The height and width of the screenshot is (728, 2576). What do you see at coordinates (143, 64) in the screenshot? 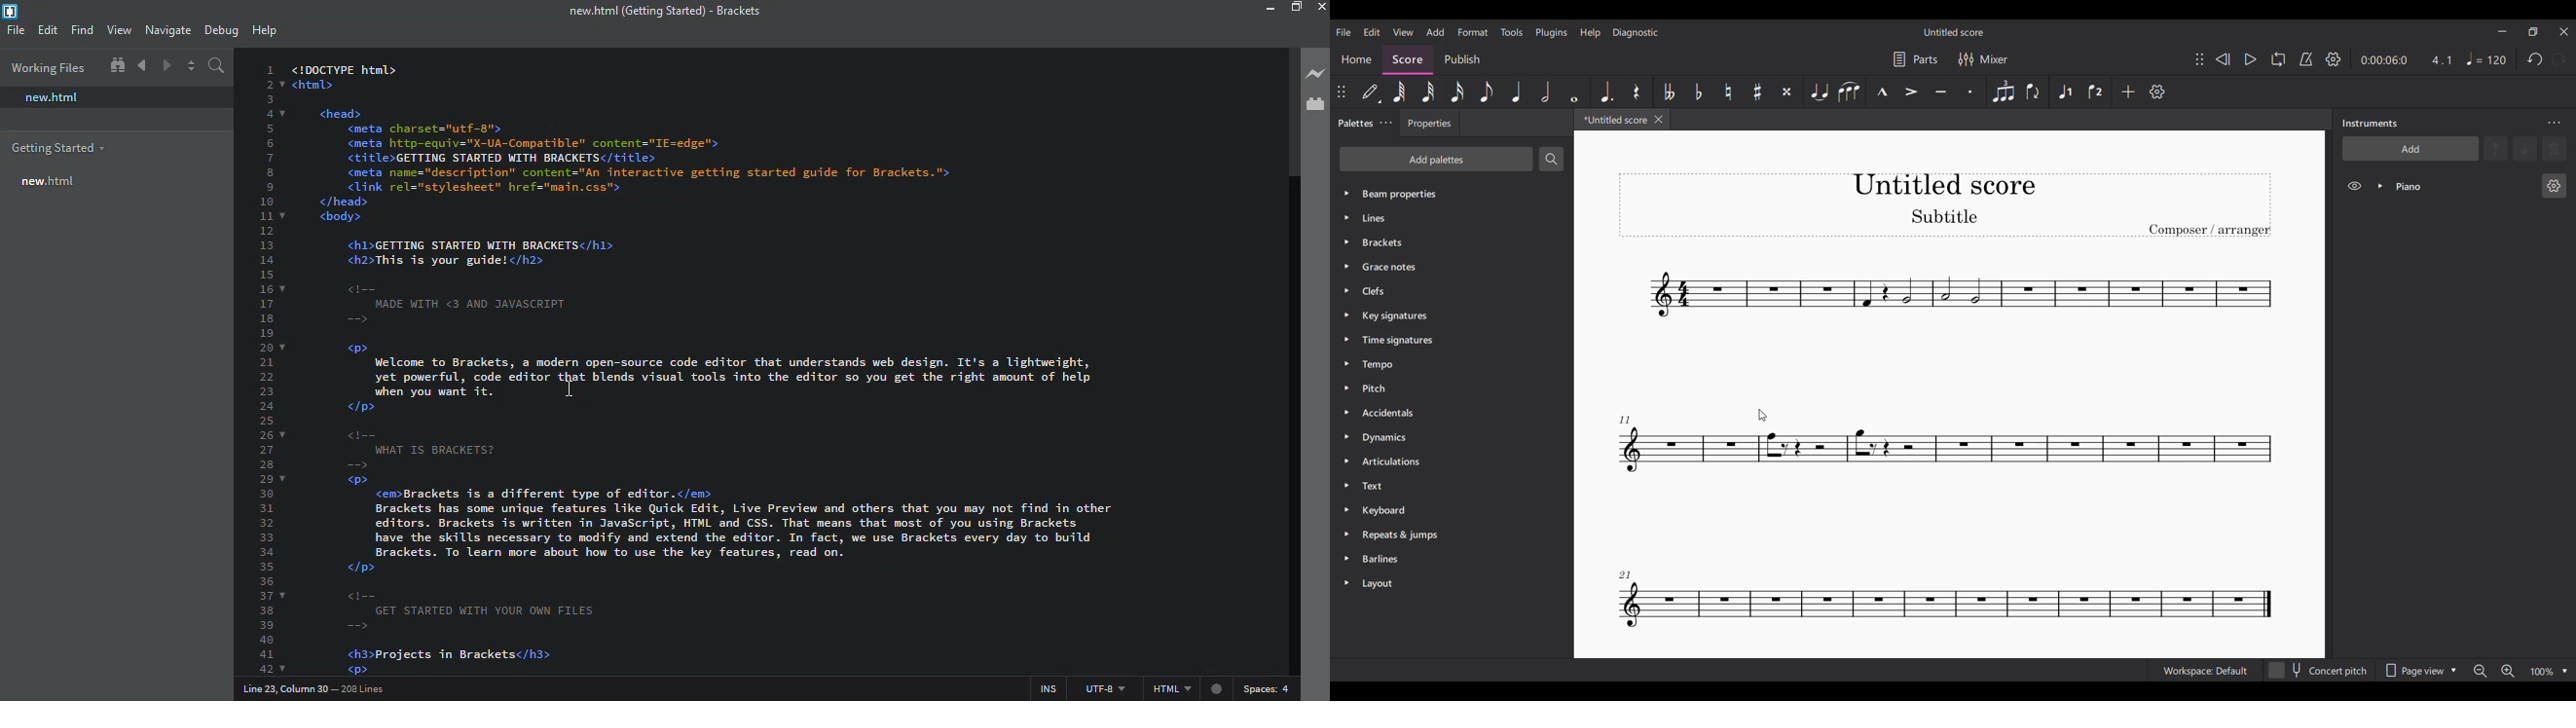
I see `navigate back` at bounding box center [143, 64].